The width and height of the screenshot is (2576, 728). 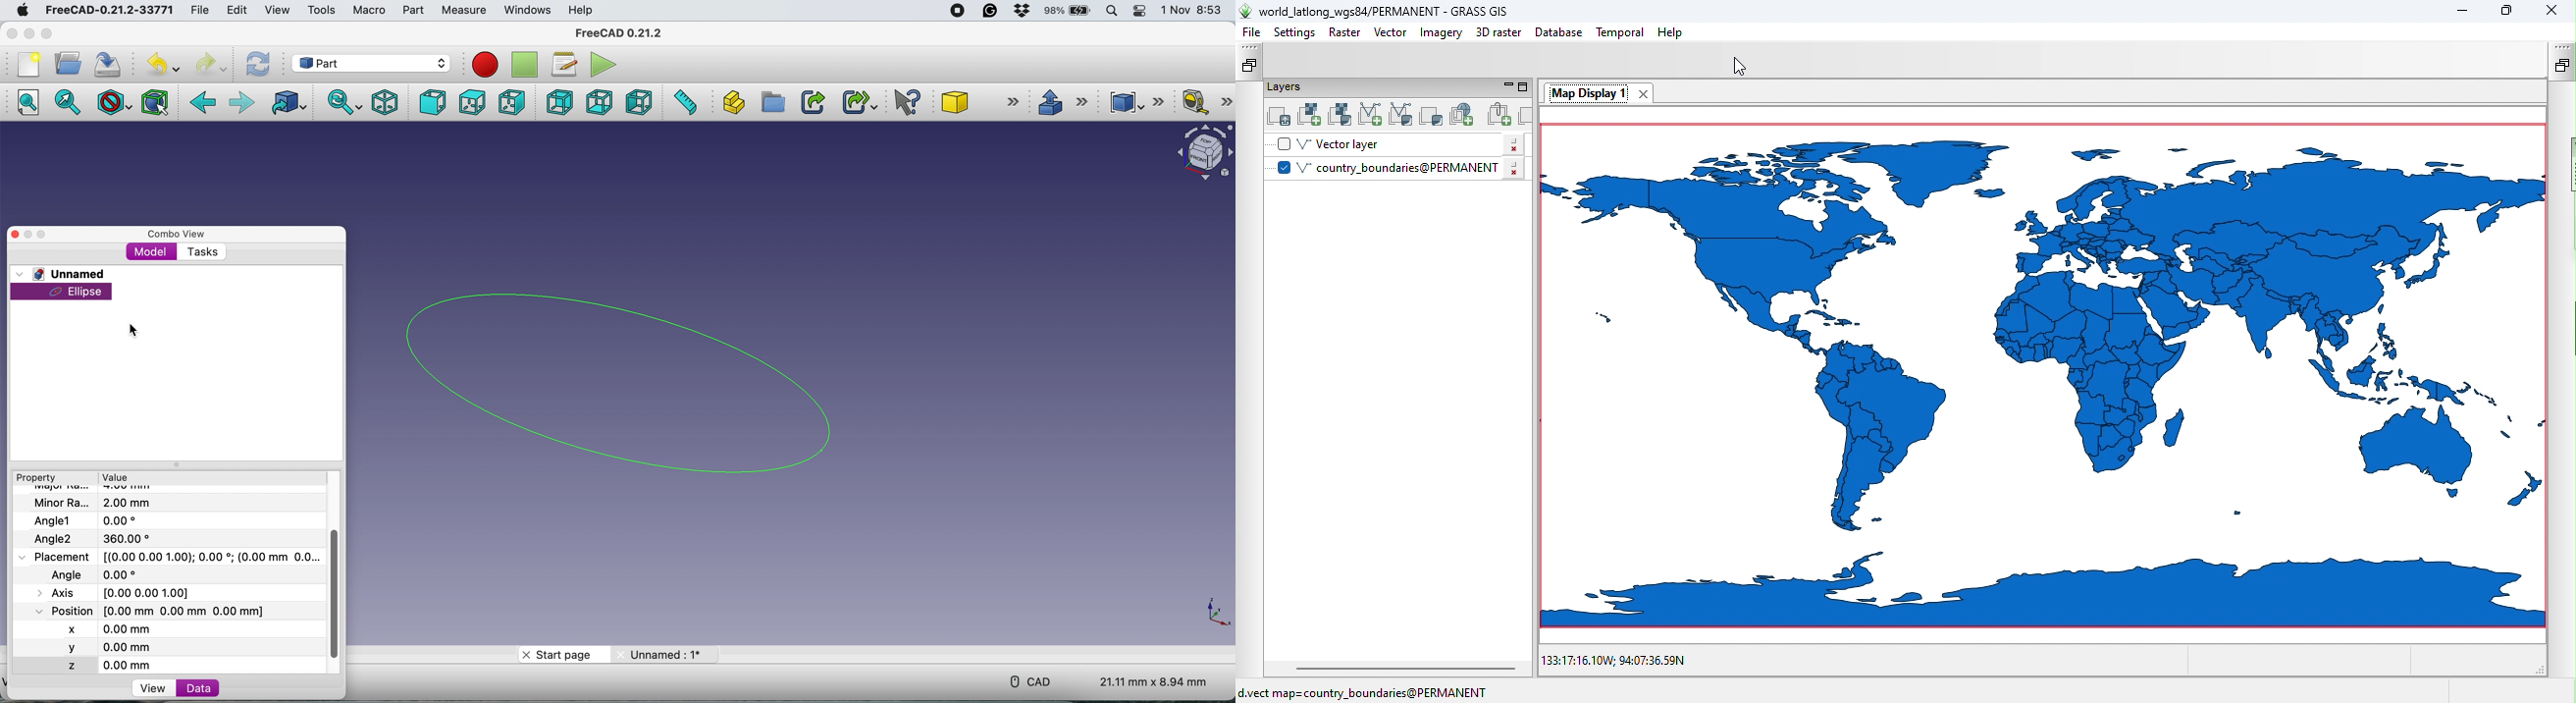 What do you see at coordinates (476, 102) in the screenshot?
I see `top` at bounding box center [476, 102].